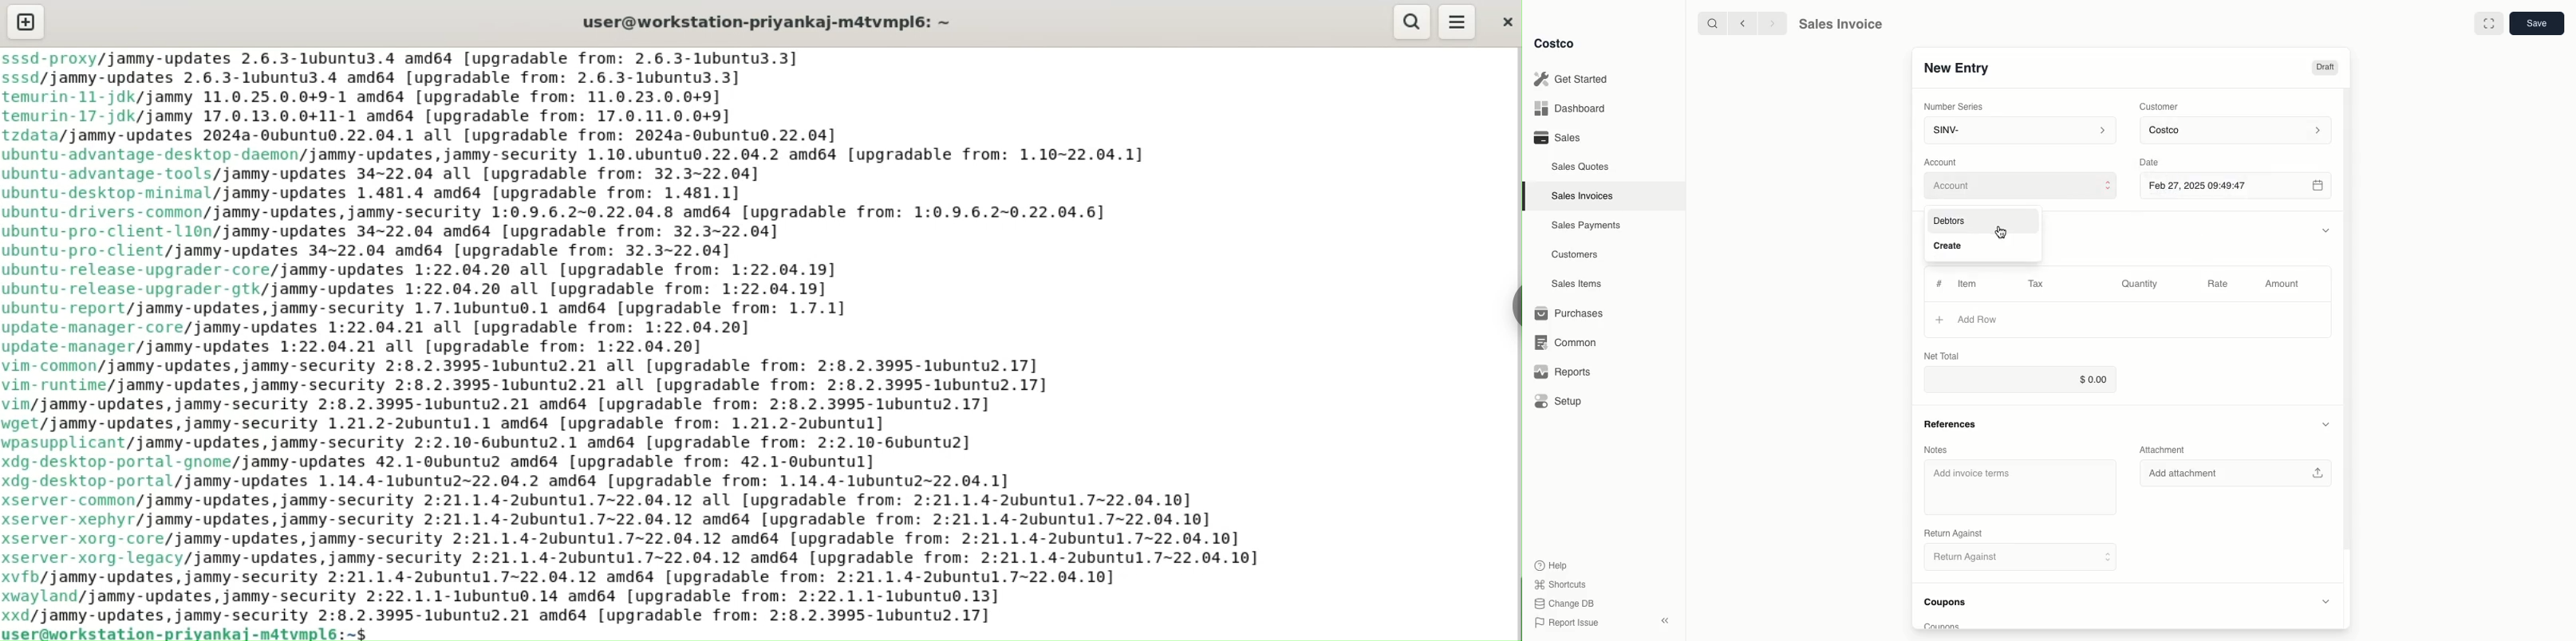 The image size is (2576, 644). Describe the element at coordinates (1559, 402) in the screenshot. I see `Setup` at that location.